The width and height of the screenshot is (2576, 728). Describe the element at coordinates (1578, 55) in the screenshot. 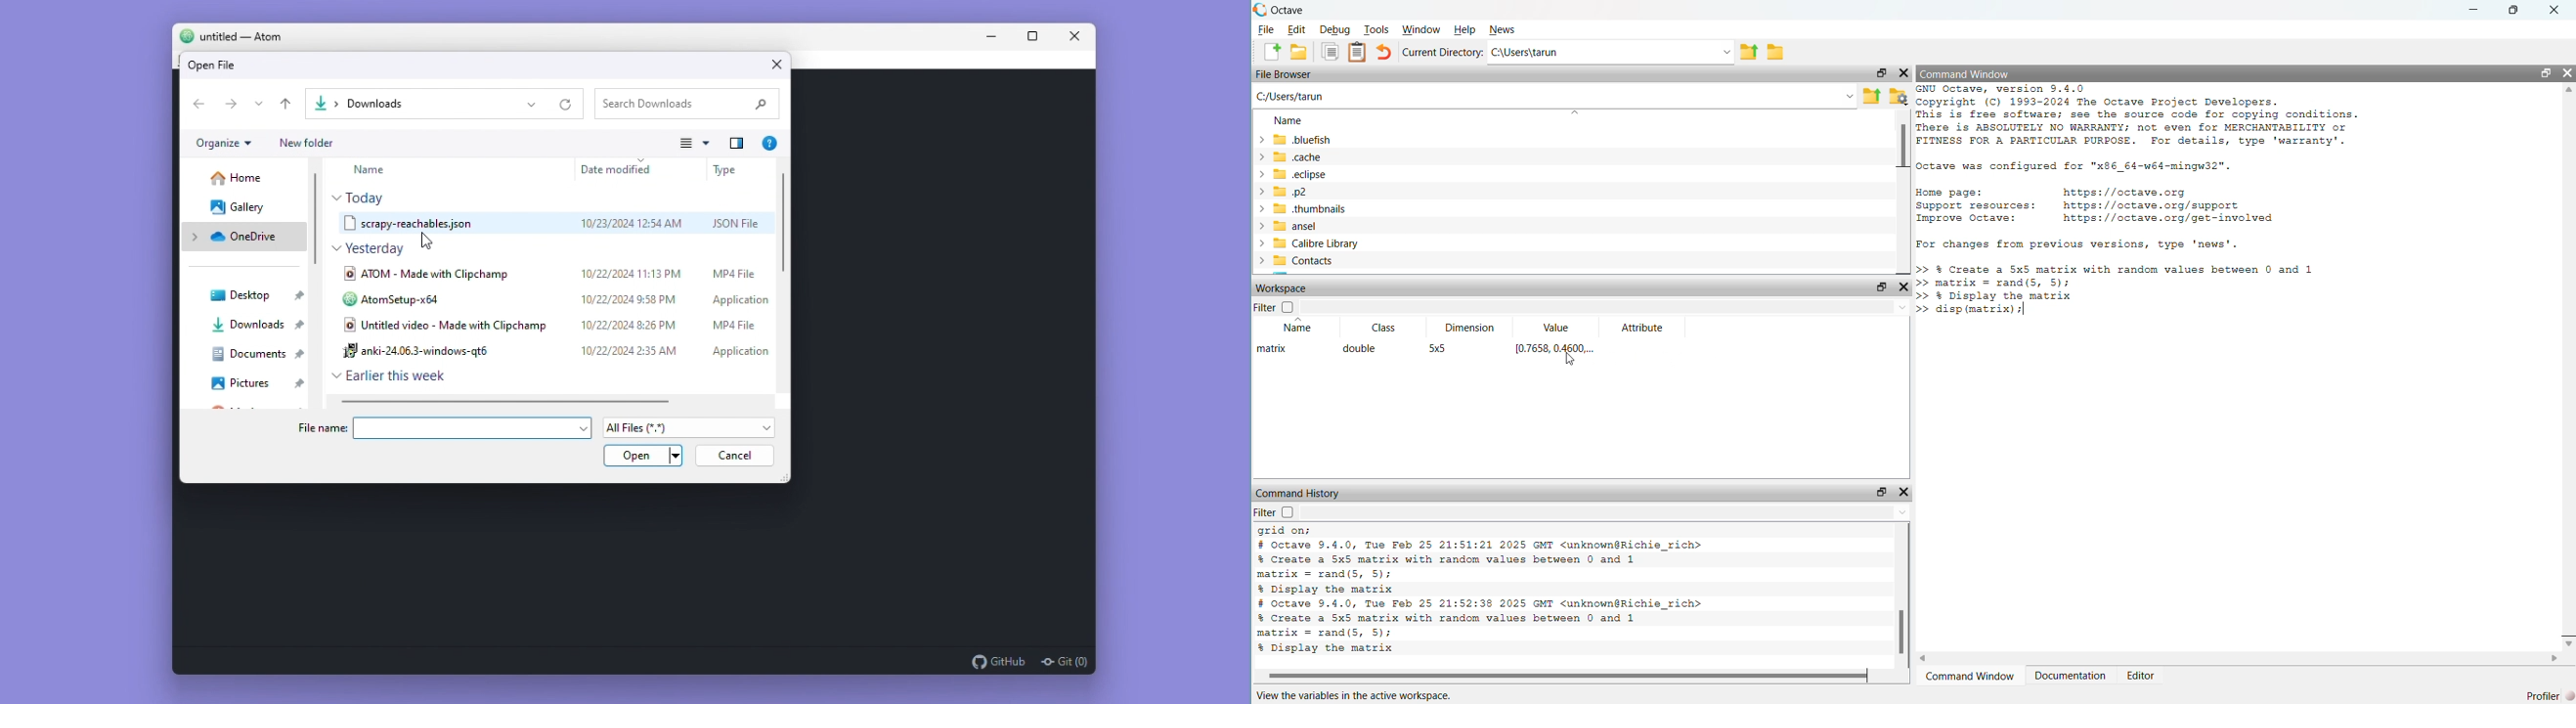

I see `Ci\Users\tarun` at that location.